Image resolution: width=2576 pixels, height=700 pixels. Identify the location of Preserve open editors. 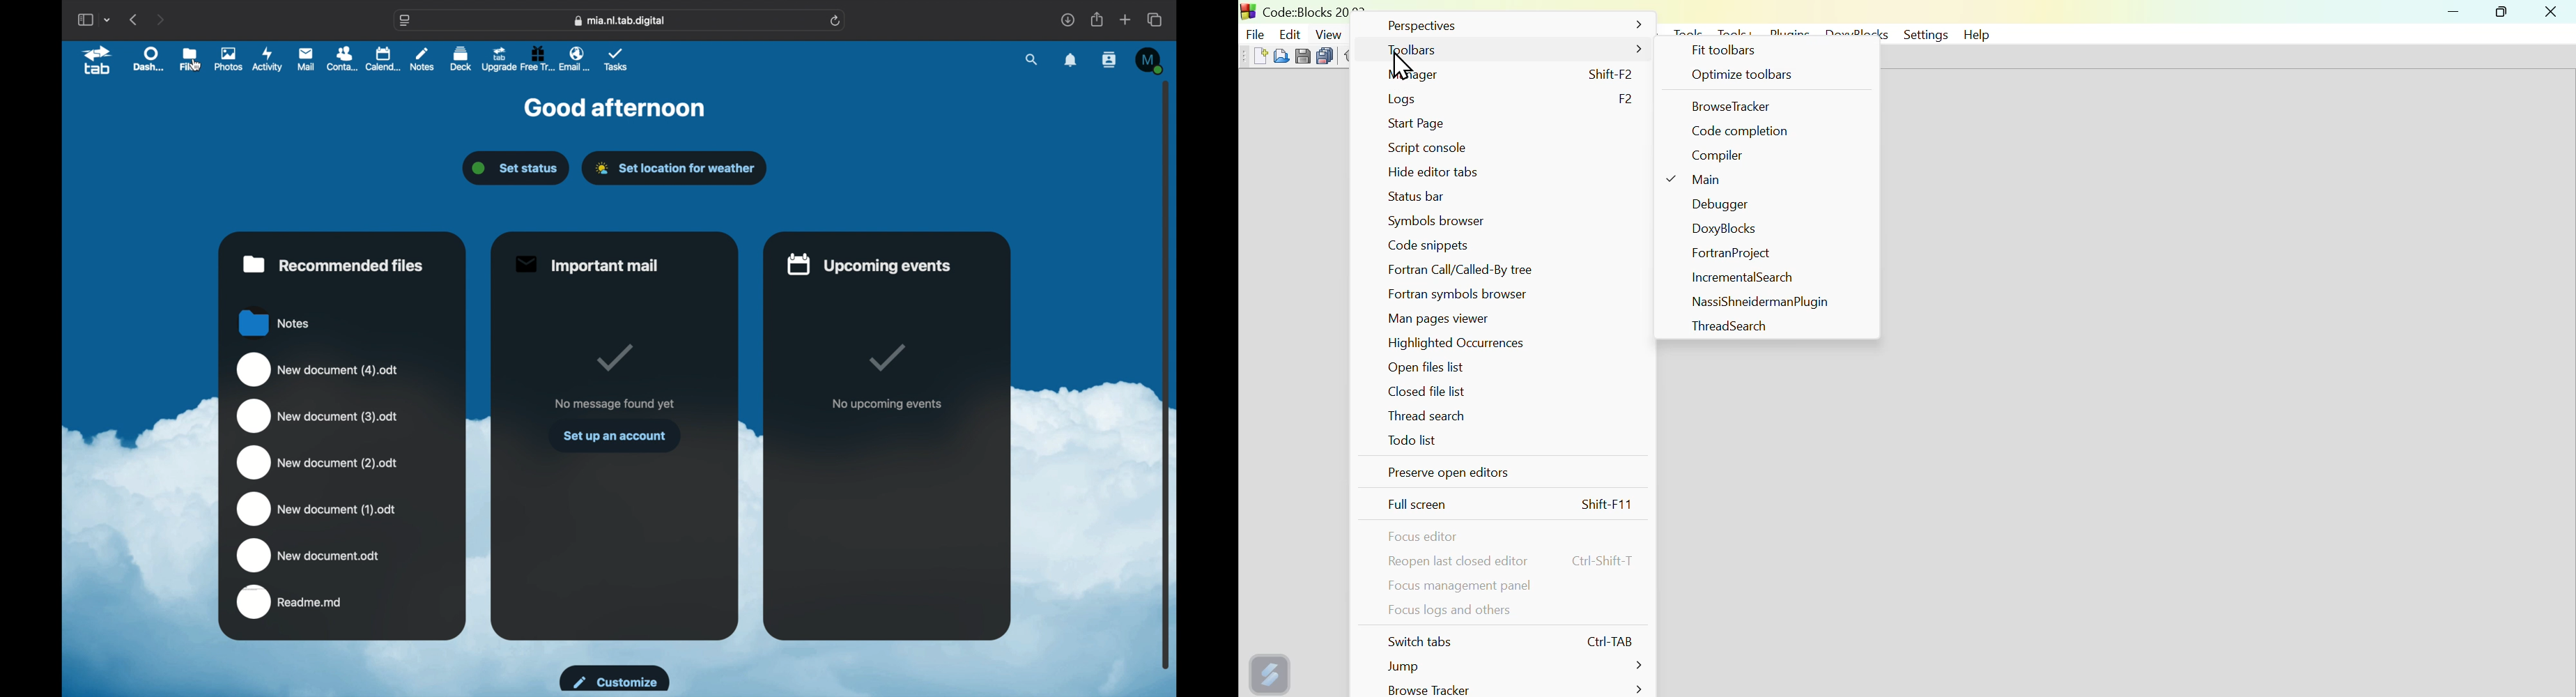
(1502, 477).